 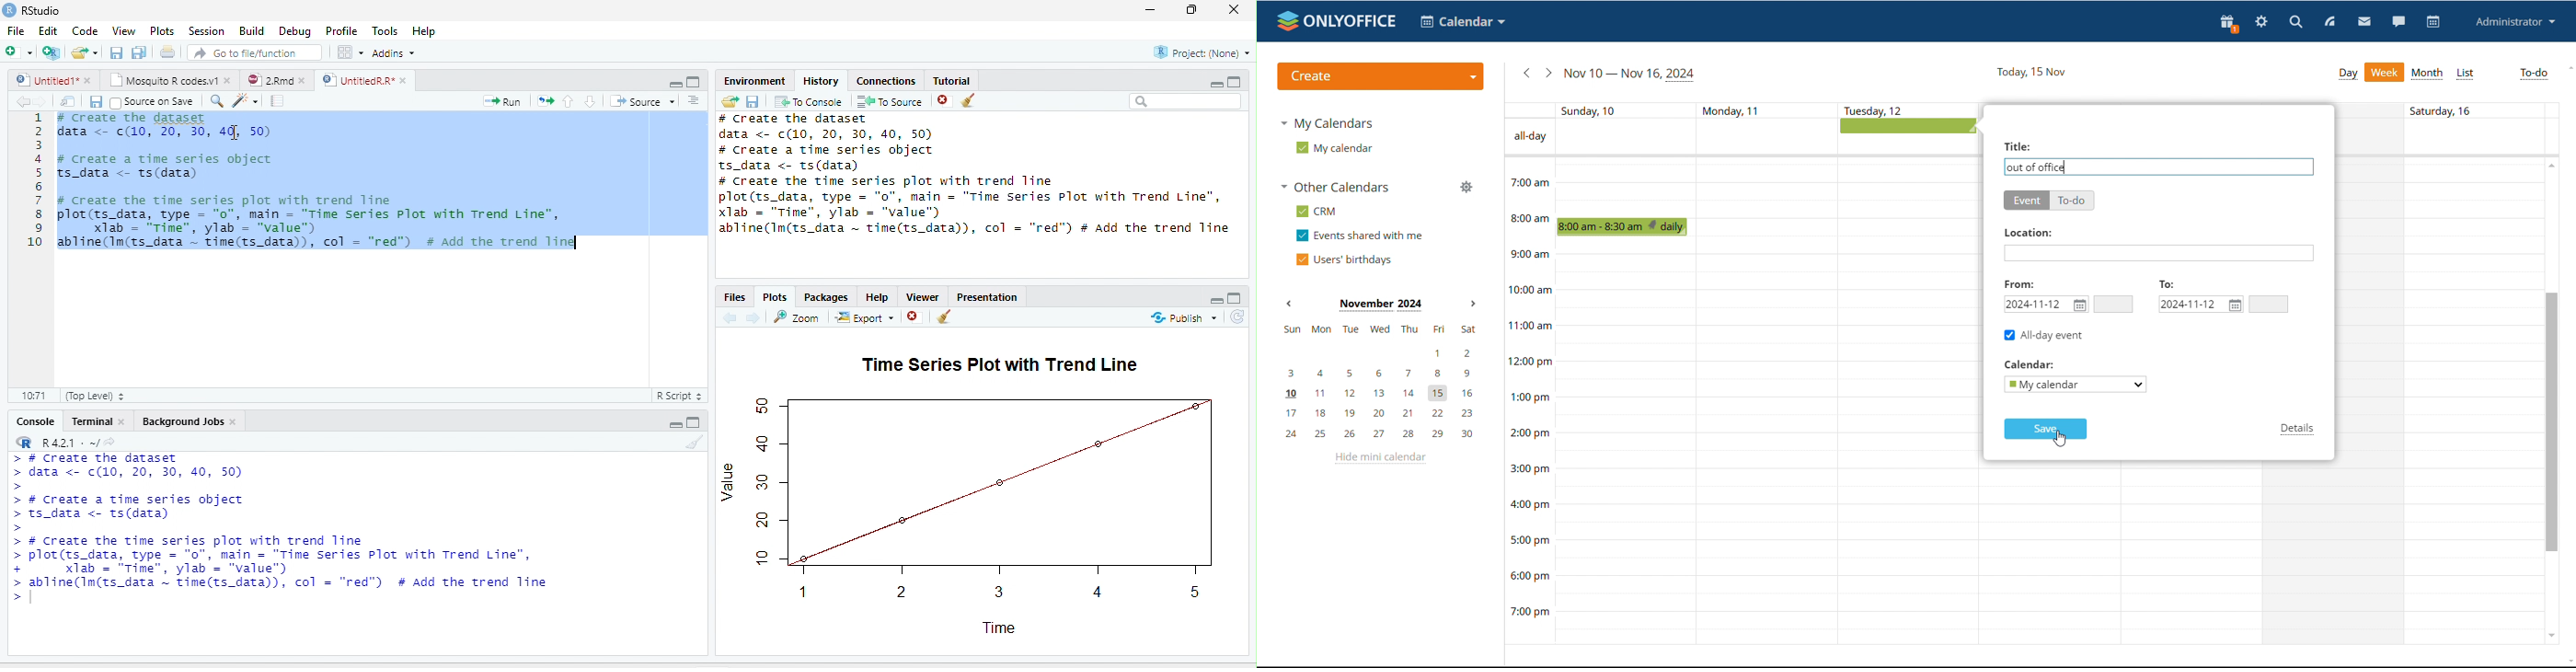 I want to click on all-day event ticked, so click(x=2044, y=335).